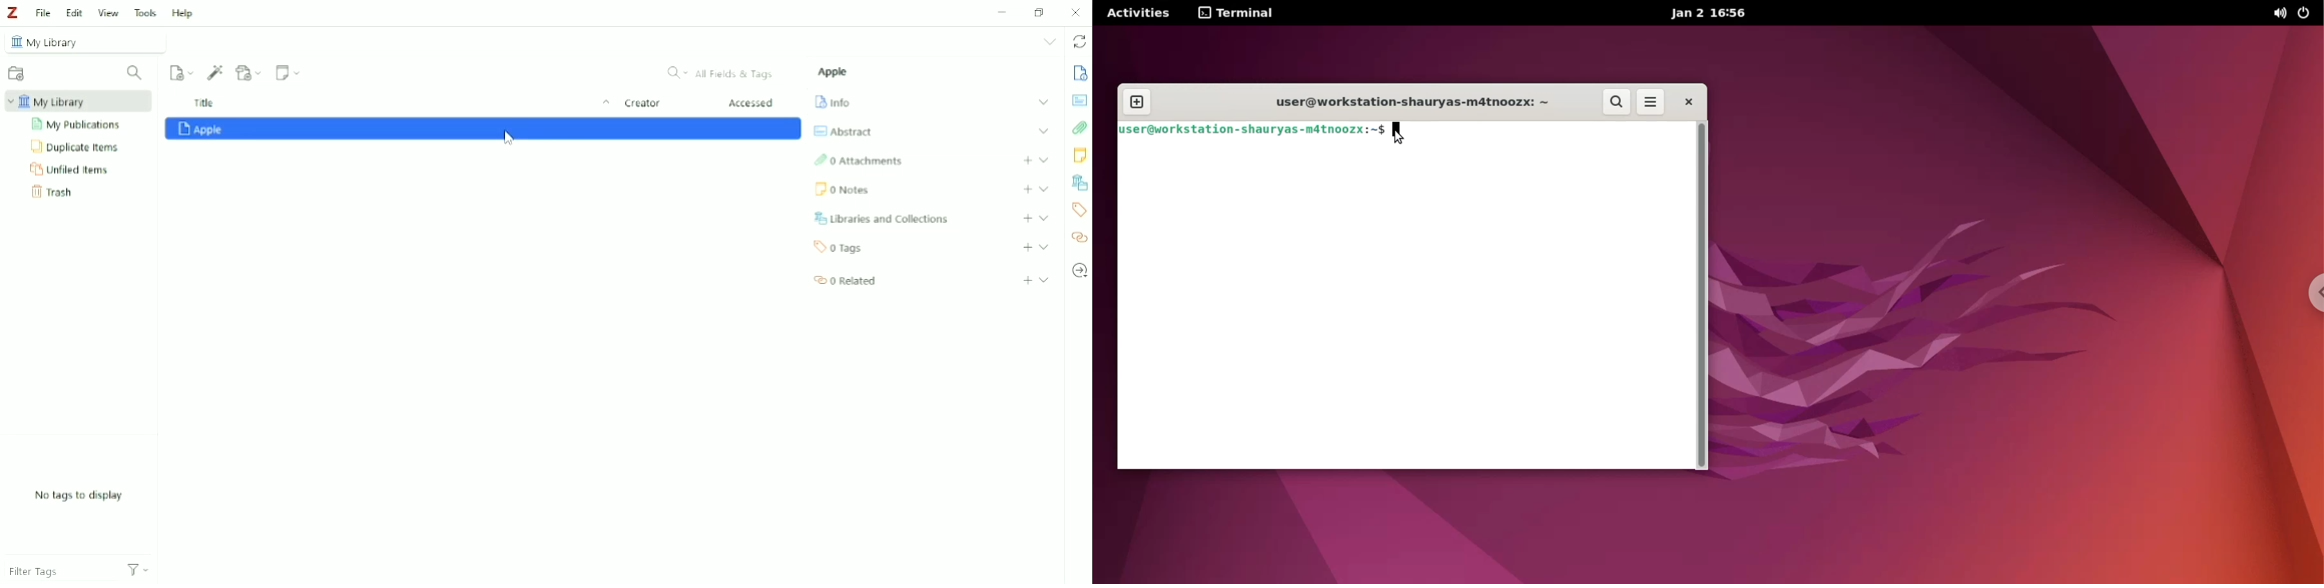 This screenshot has width=2324, height=588. What do you see at coordinates (77, 148) in the screenshot?
I see `Duplicate Items` at bounding box center [77, 148].